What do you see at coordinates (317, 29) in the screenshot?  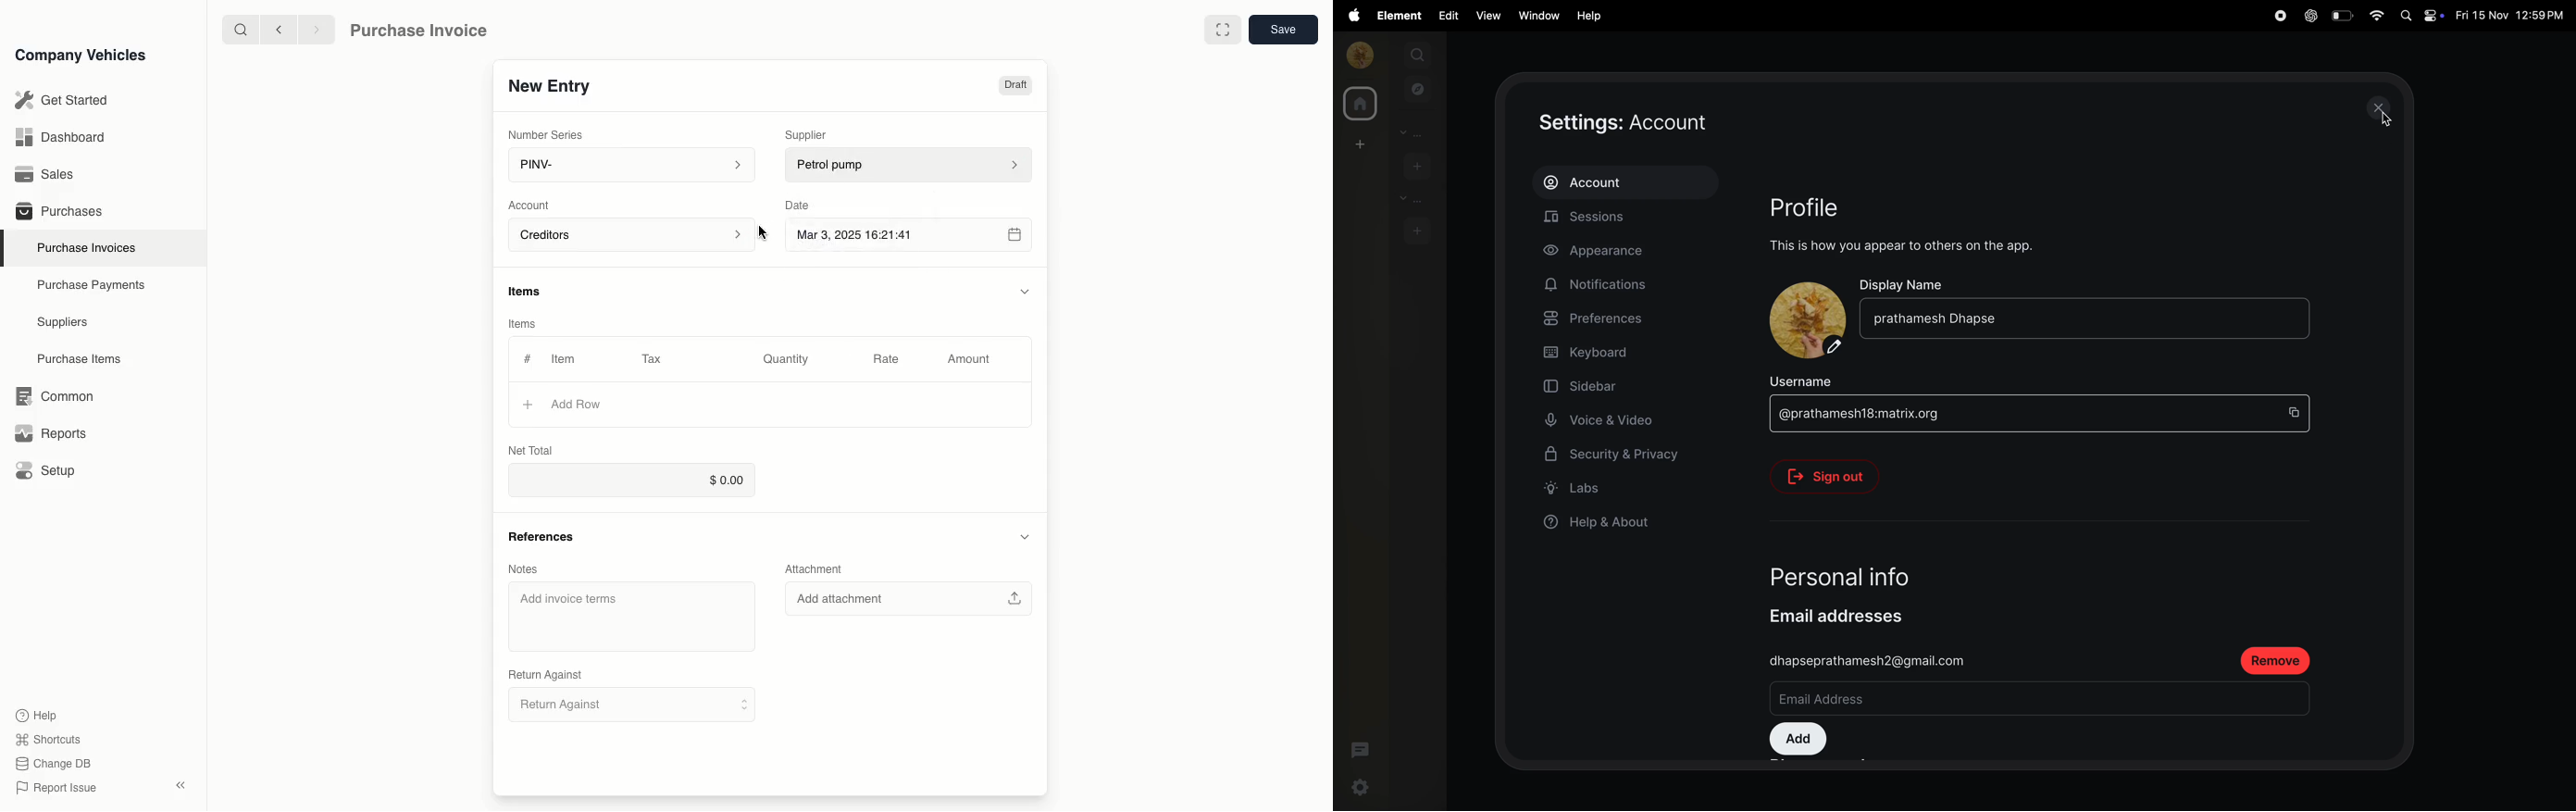 I see `next` at bounding box center [317, 29].